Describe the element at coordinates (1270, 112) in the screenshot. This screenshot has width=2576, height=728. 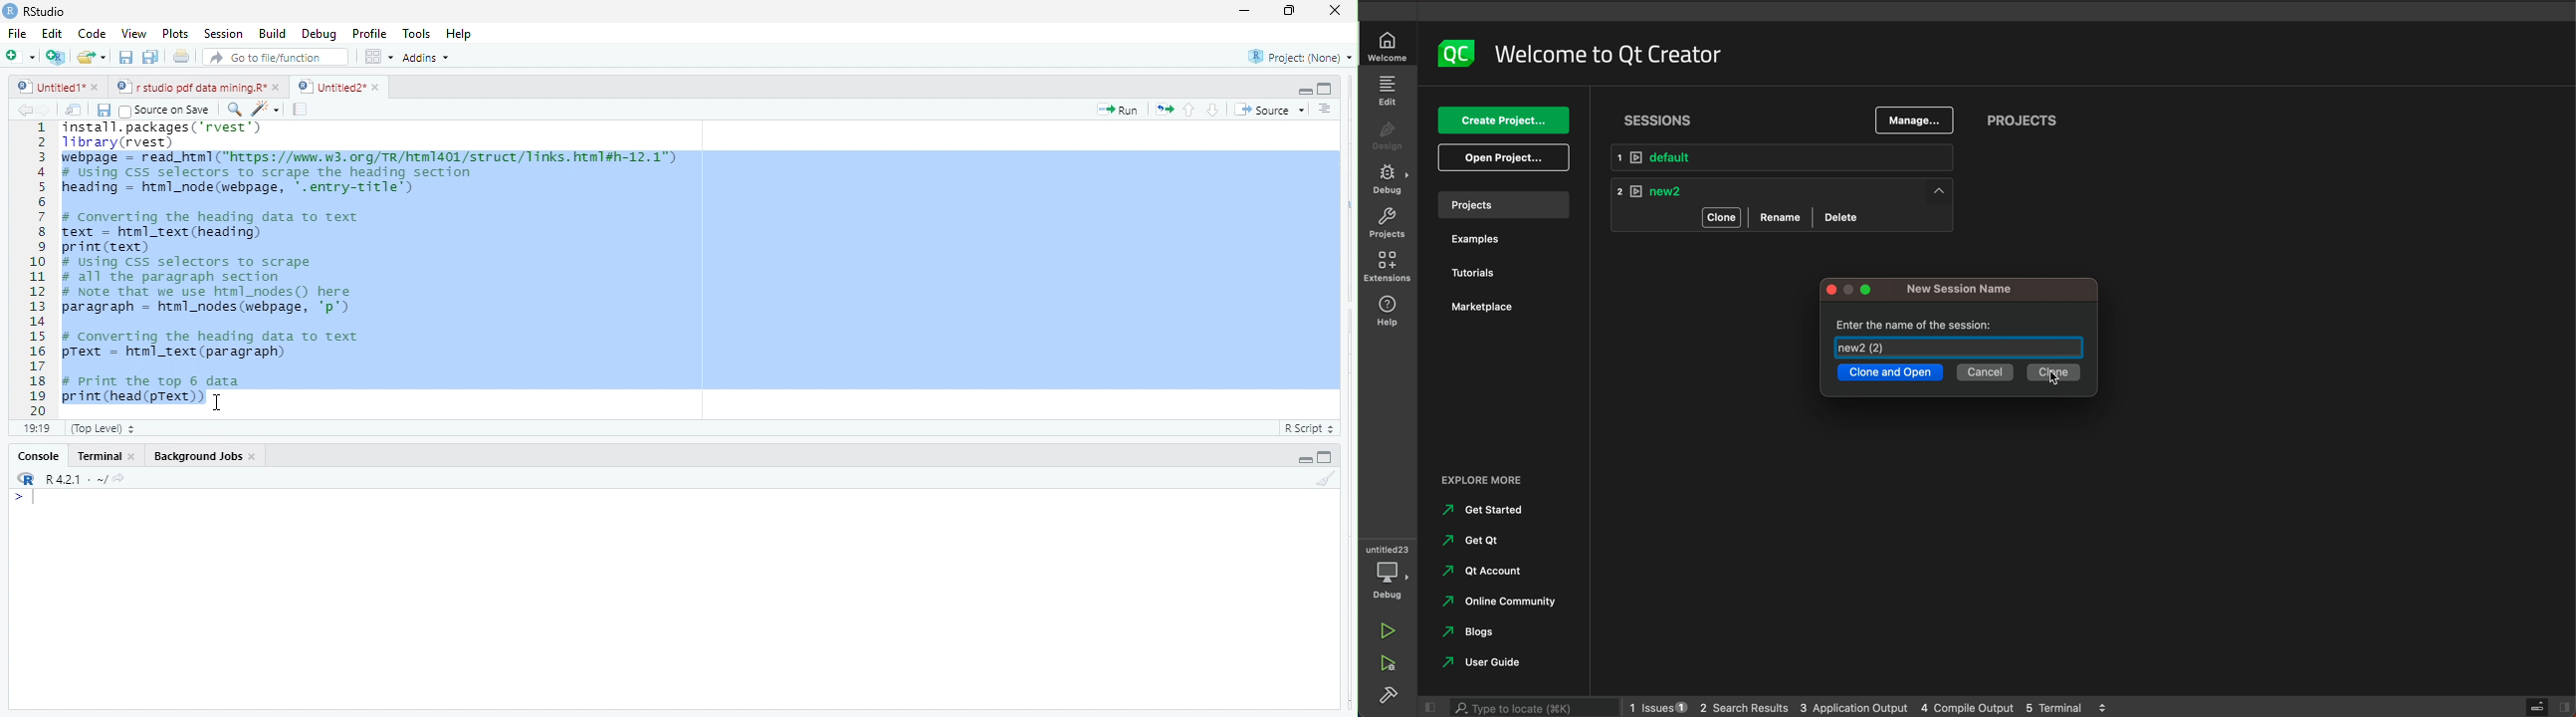
I see ` Source ` at that location.